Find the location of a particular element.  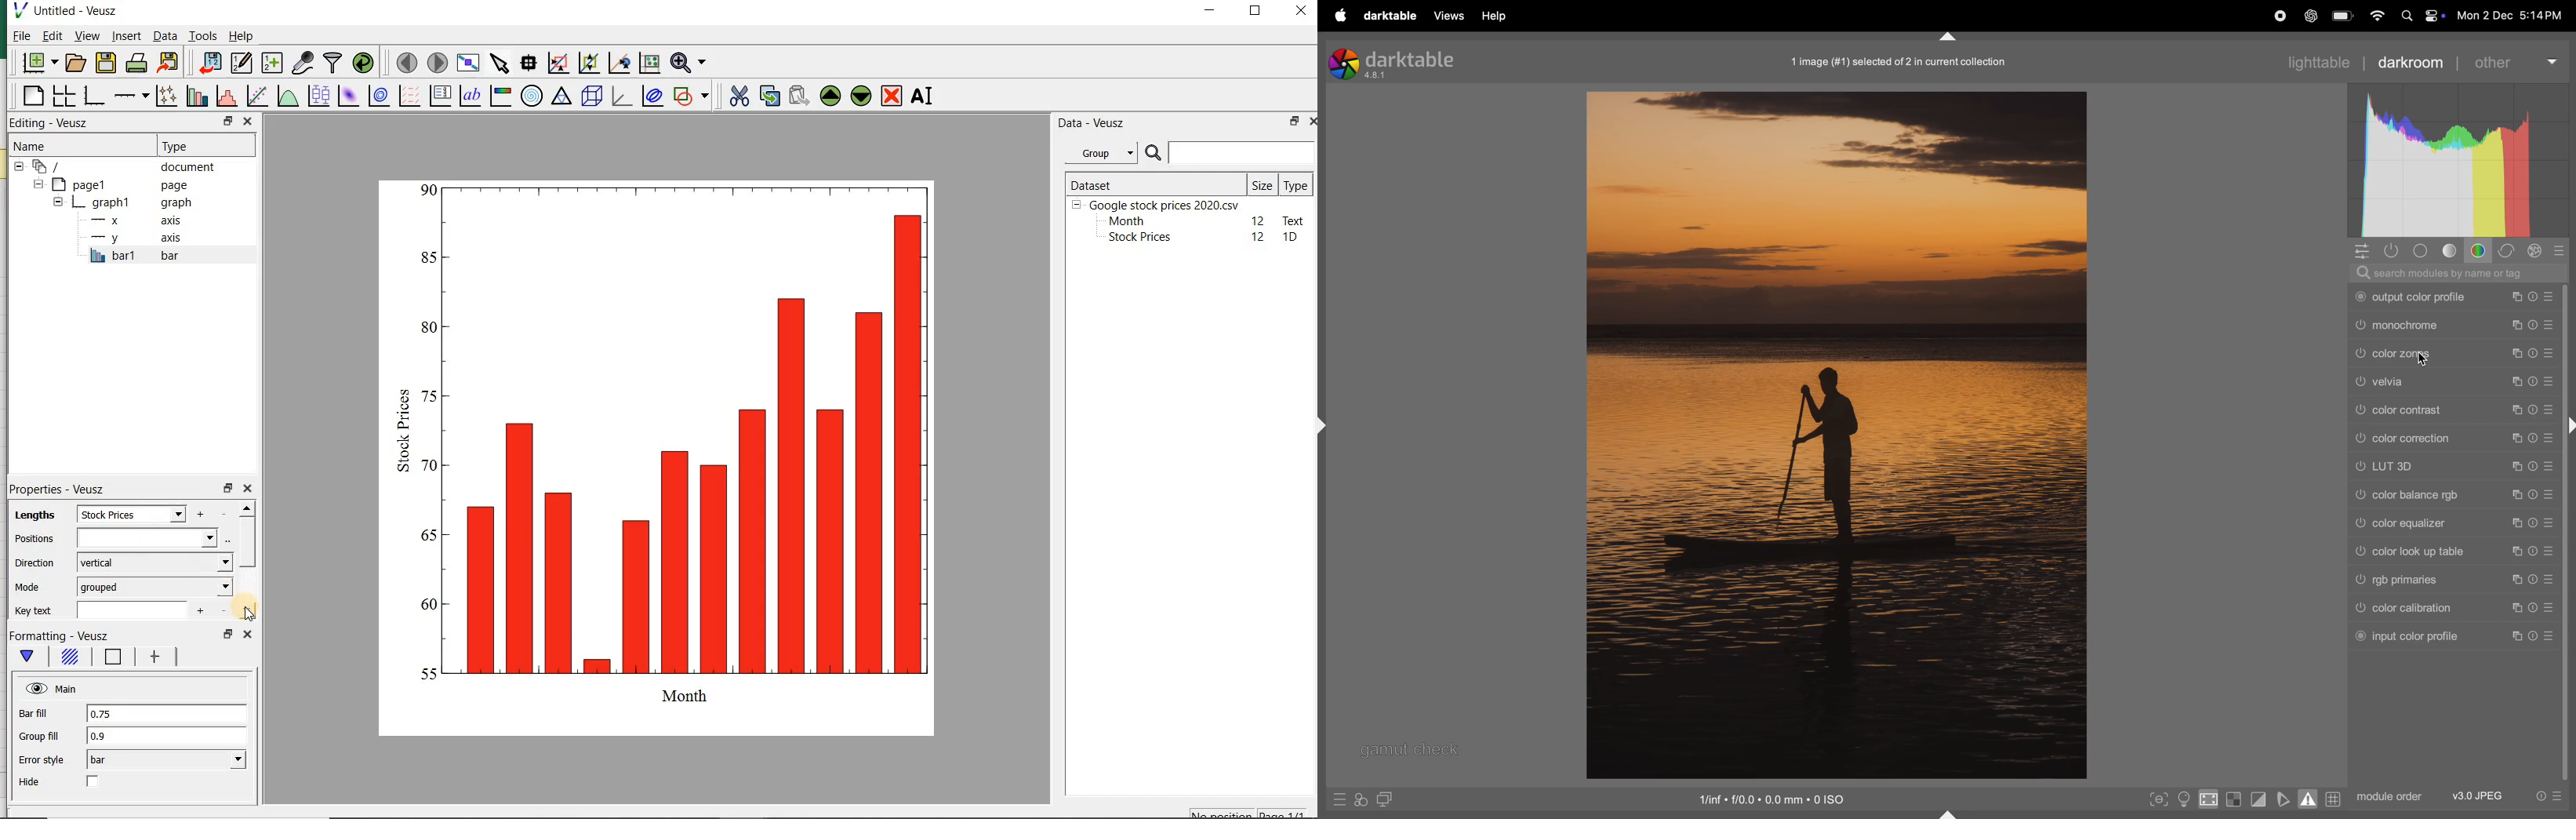

Copy is located at coordinates (2515, 495).